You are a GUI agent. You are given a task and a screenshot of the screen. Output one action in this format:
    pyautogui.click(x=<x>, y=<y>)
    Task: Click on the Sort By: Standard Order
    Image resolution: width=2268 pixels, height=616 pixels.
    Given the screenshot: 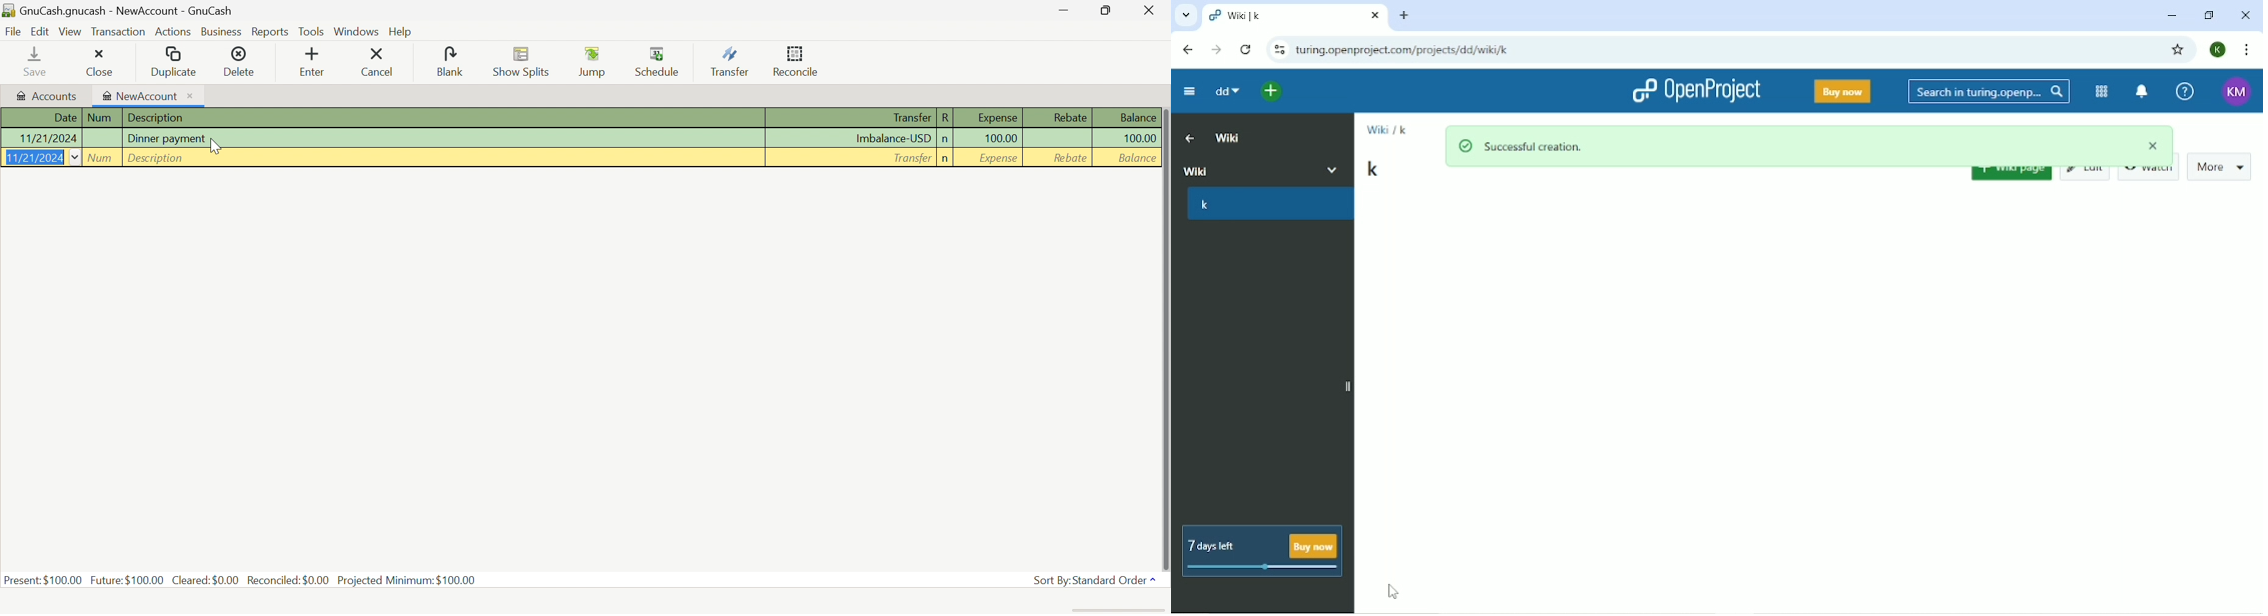 What is the action you would take?
    pyautogui.click(x=1094, y=580)
    